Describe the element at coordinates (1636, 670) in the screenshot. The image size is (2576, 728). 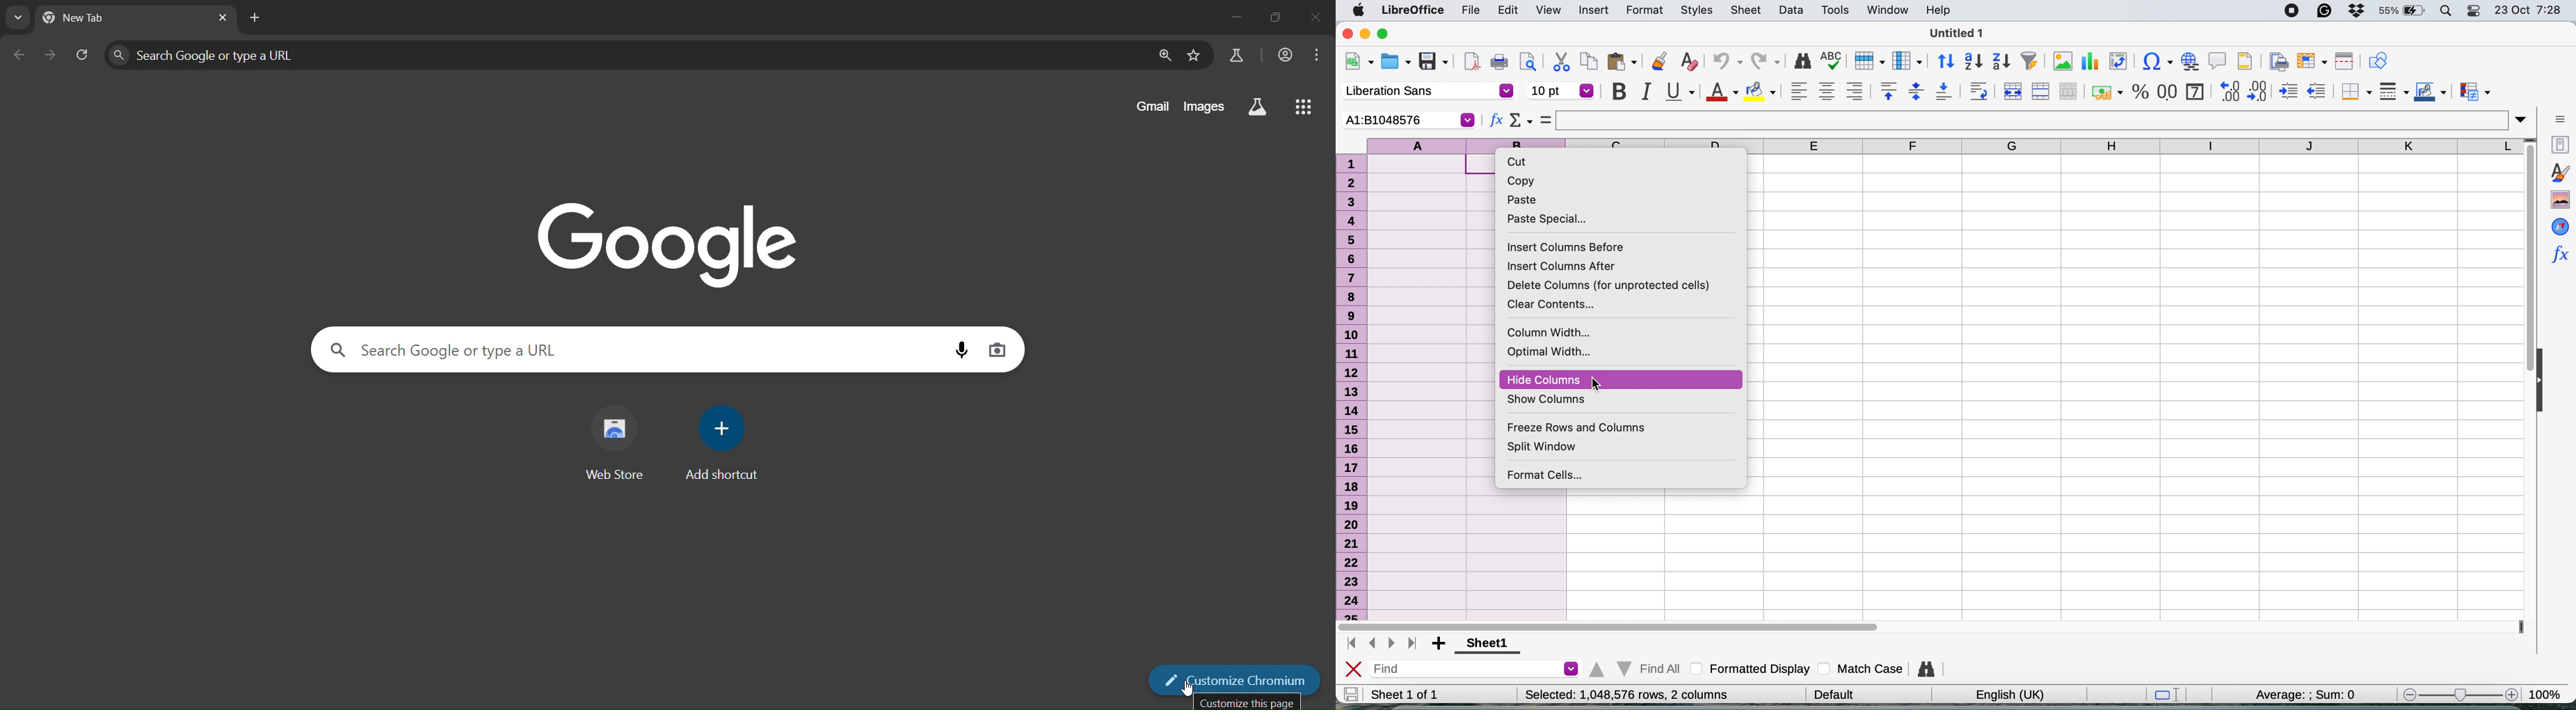
I see `find all` at that location.